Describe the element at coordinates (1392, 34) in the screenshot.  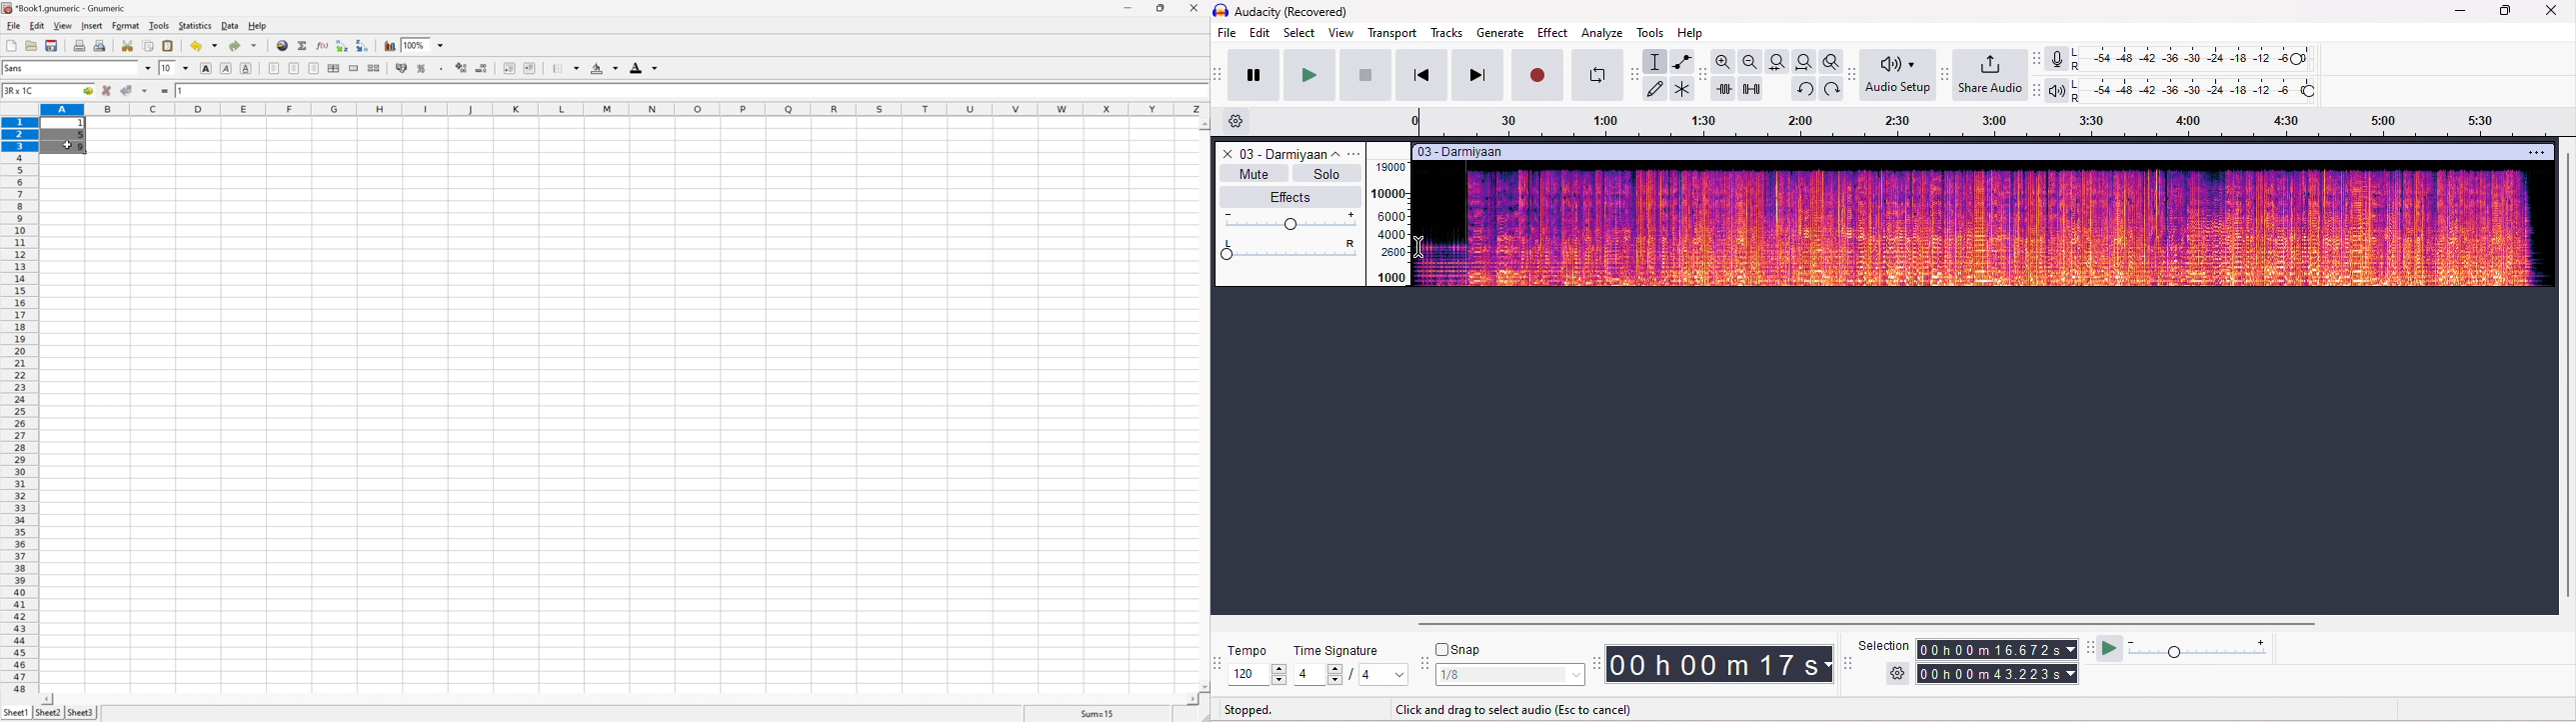
I see `transport` at that location.